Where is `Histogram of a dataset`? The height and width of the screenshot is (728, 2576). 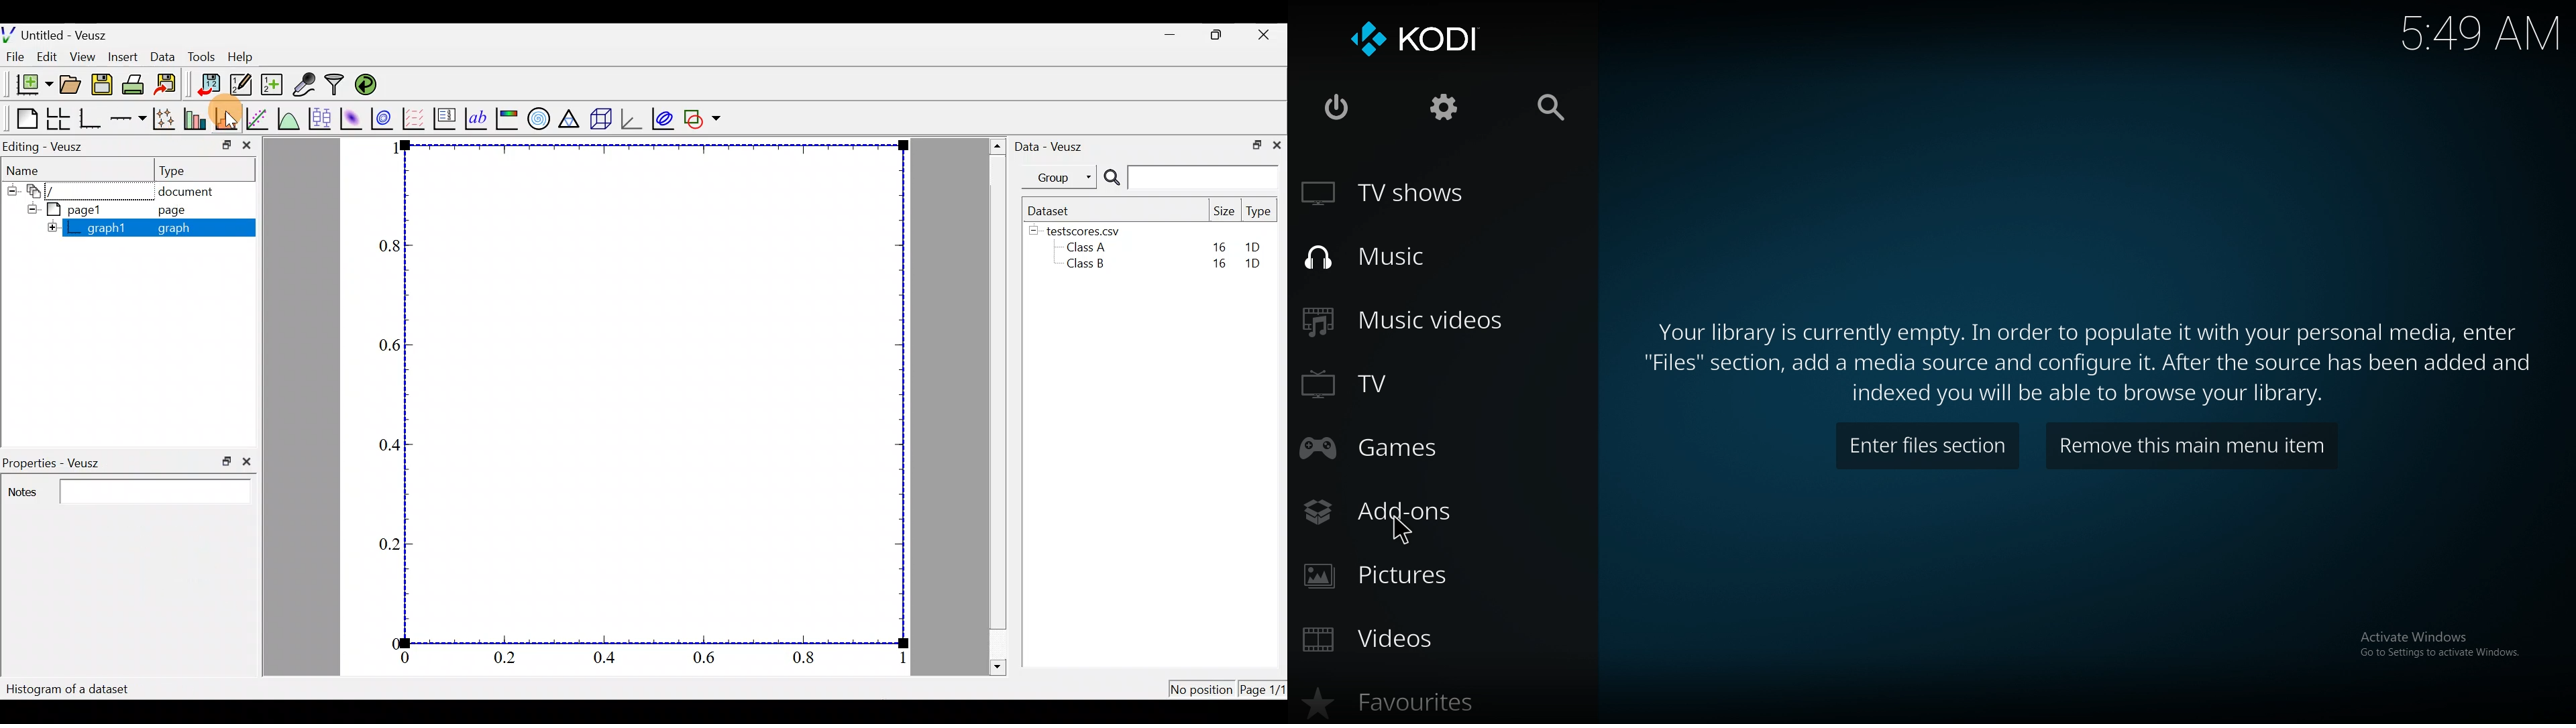
Histogram of a dataset is located at coordinates (68, 688).